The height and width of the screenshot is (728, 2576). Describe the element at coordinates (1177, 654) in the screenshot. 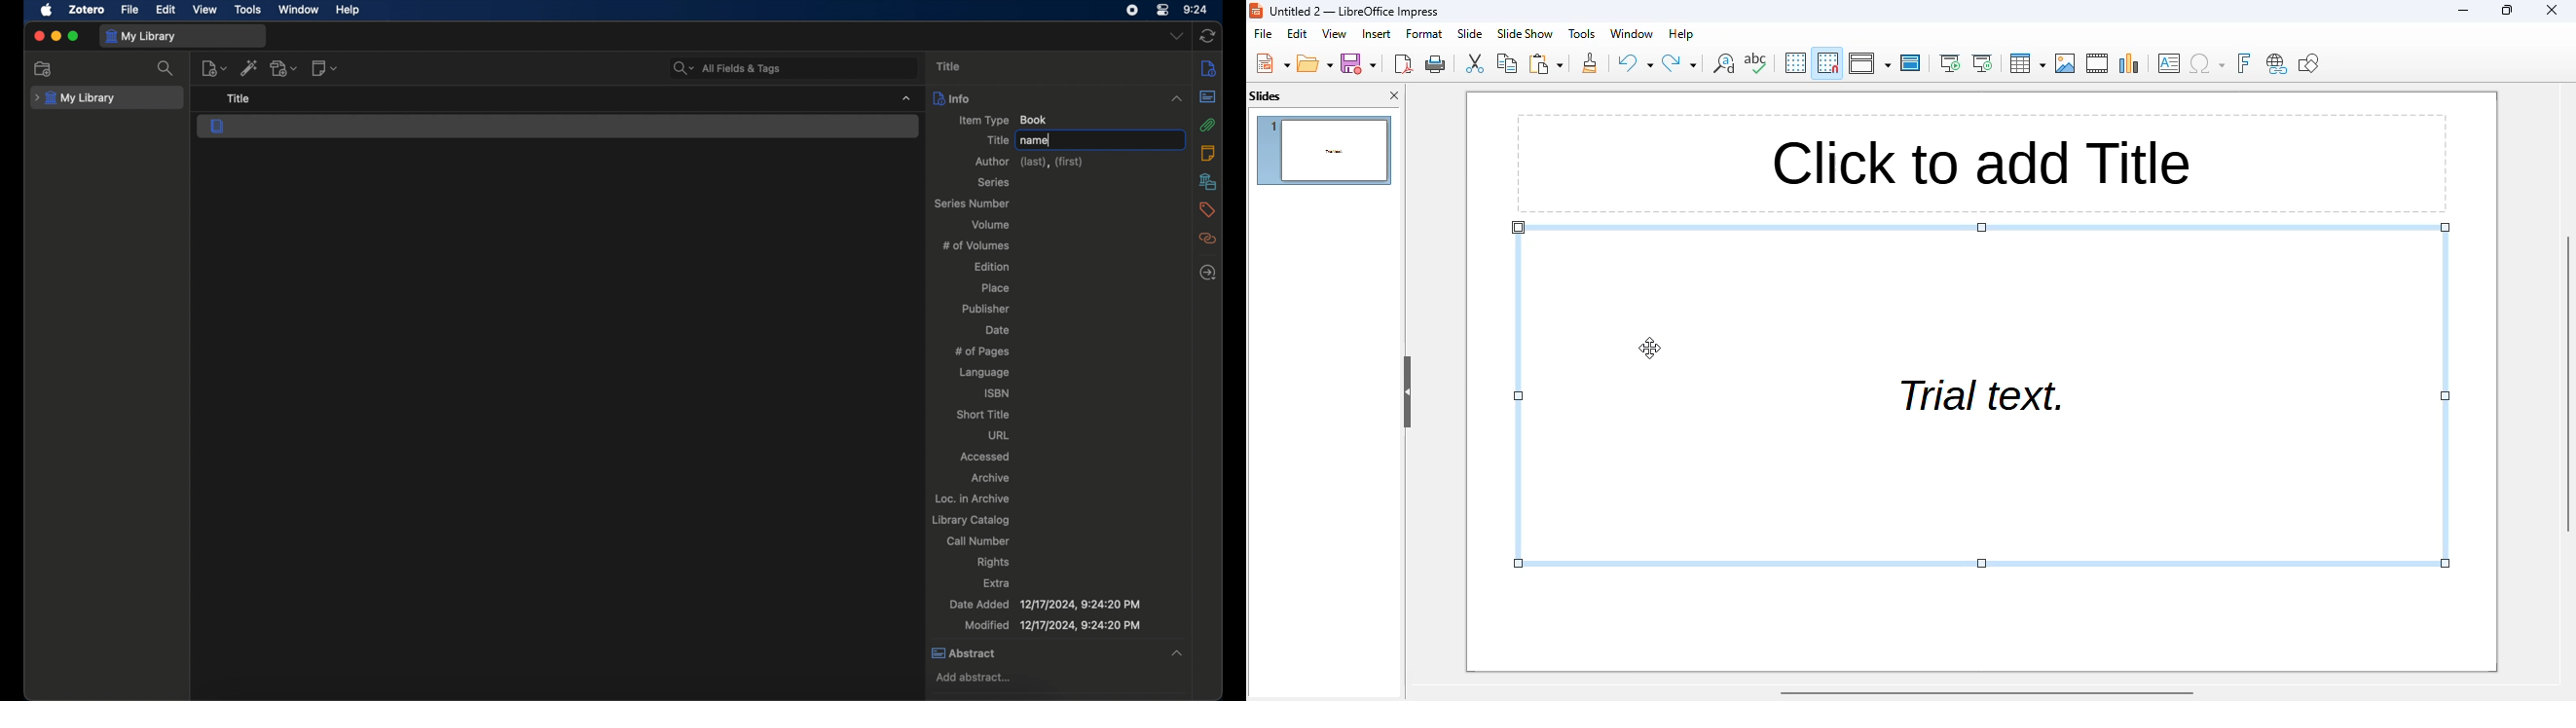

I see `dropdown` at that location.